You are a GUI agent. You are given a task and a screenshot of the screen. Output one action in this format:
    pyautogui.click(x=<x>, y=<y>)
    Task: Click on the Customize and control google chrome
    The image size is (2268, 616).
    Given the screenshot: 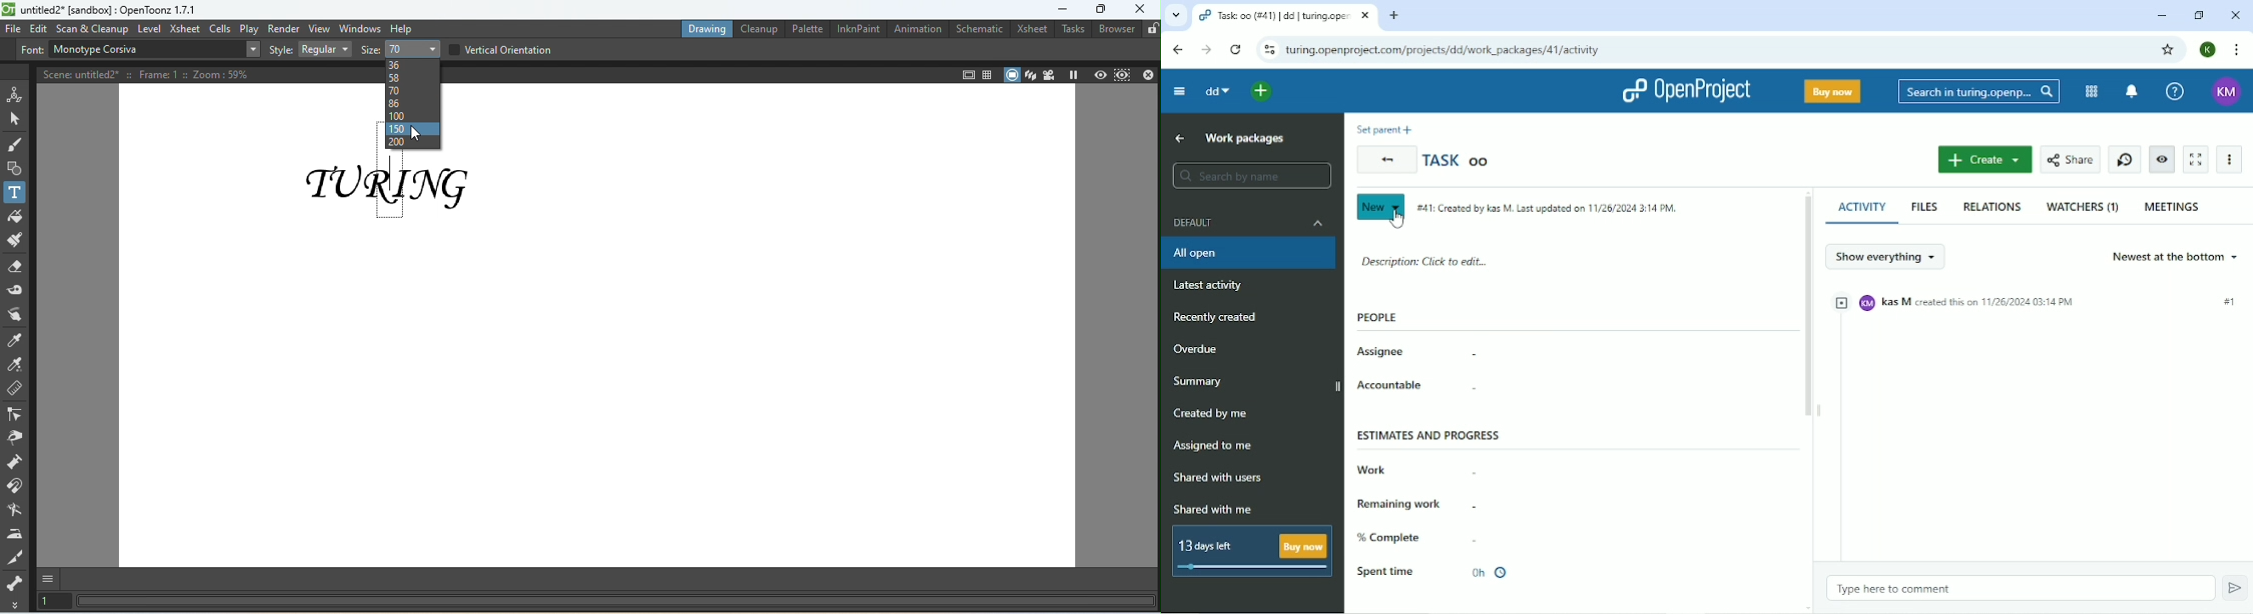 What is the action you would take?
    pyautogui.click(x=2236, y=49)
    